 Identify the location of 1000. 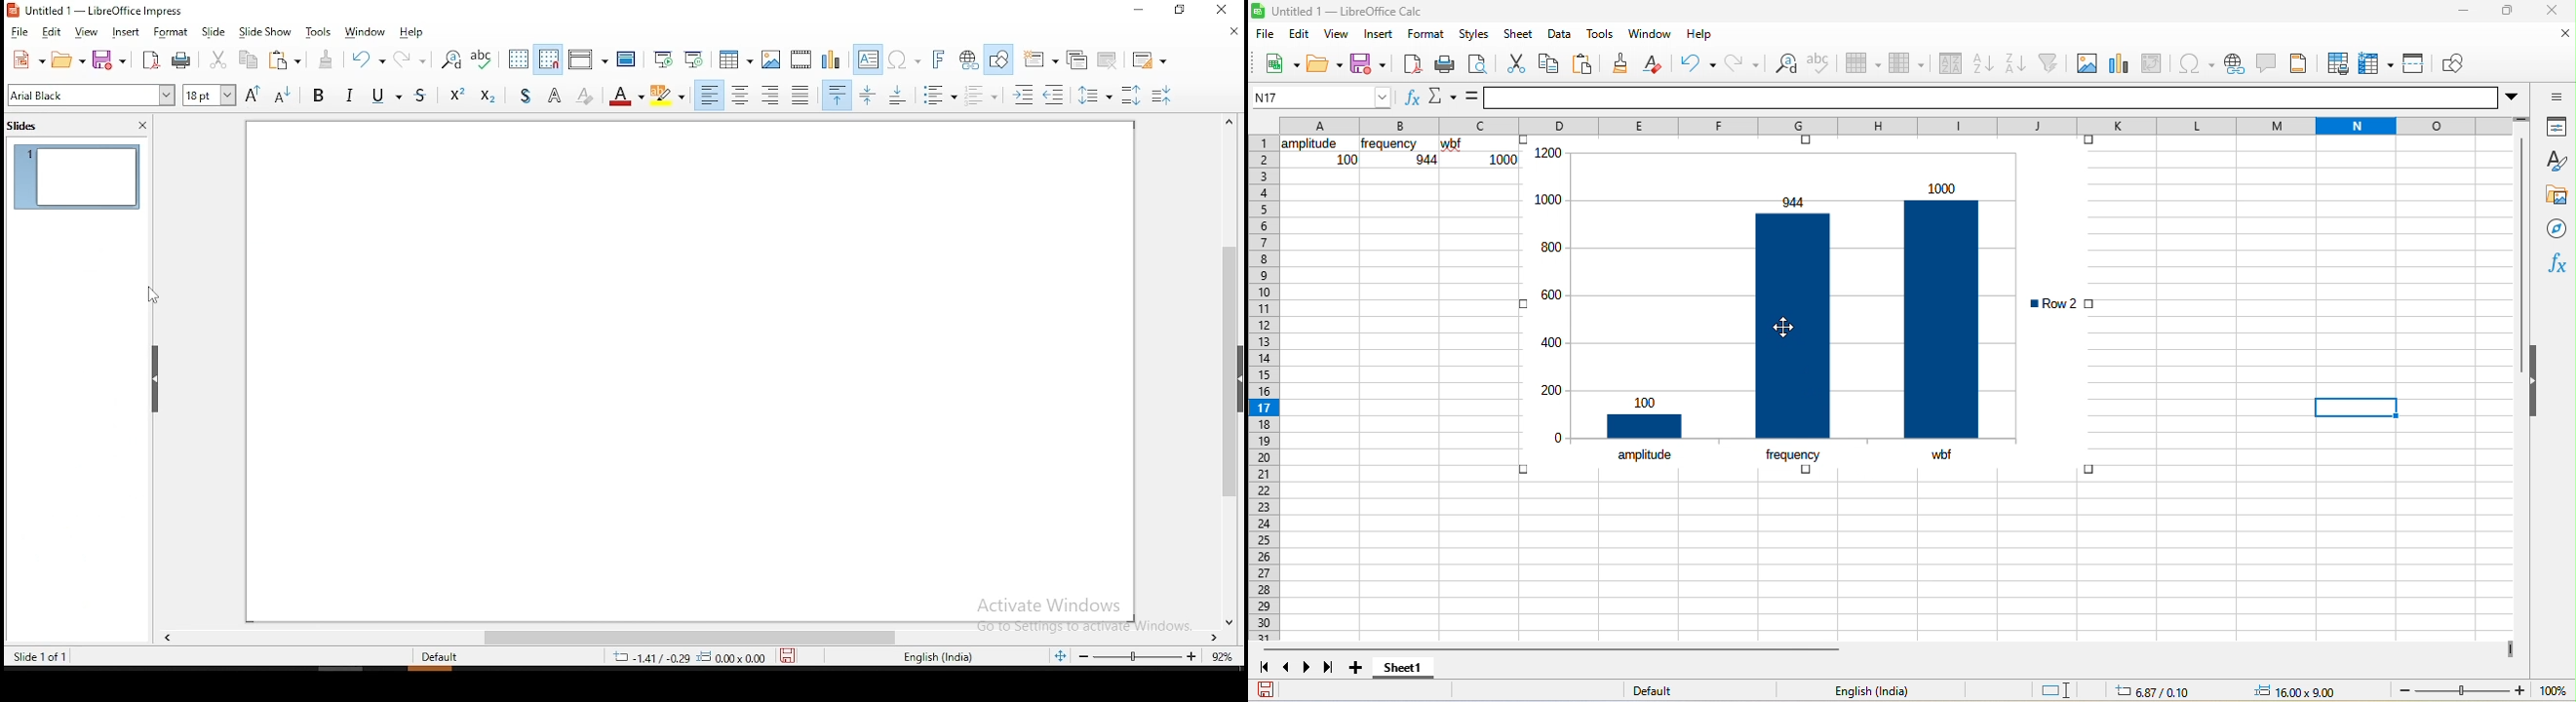
(1504, 159).